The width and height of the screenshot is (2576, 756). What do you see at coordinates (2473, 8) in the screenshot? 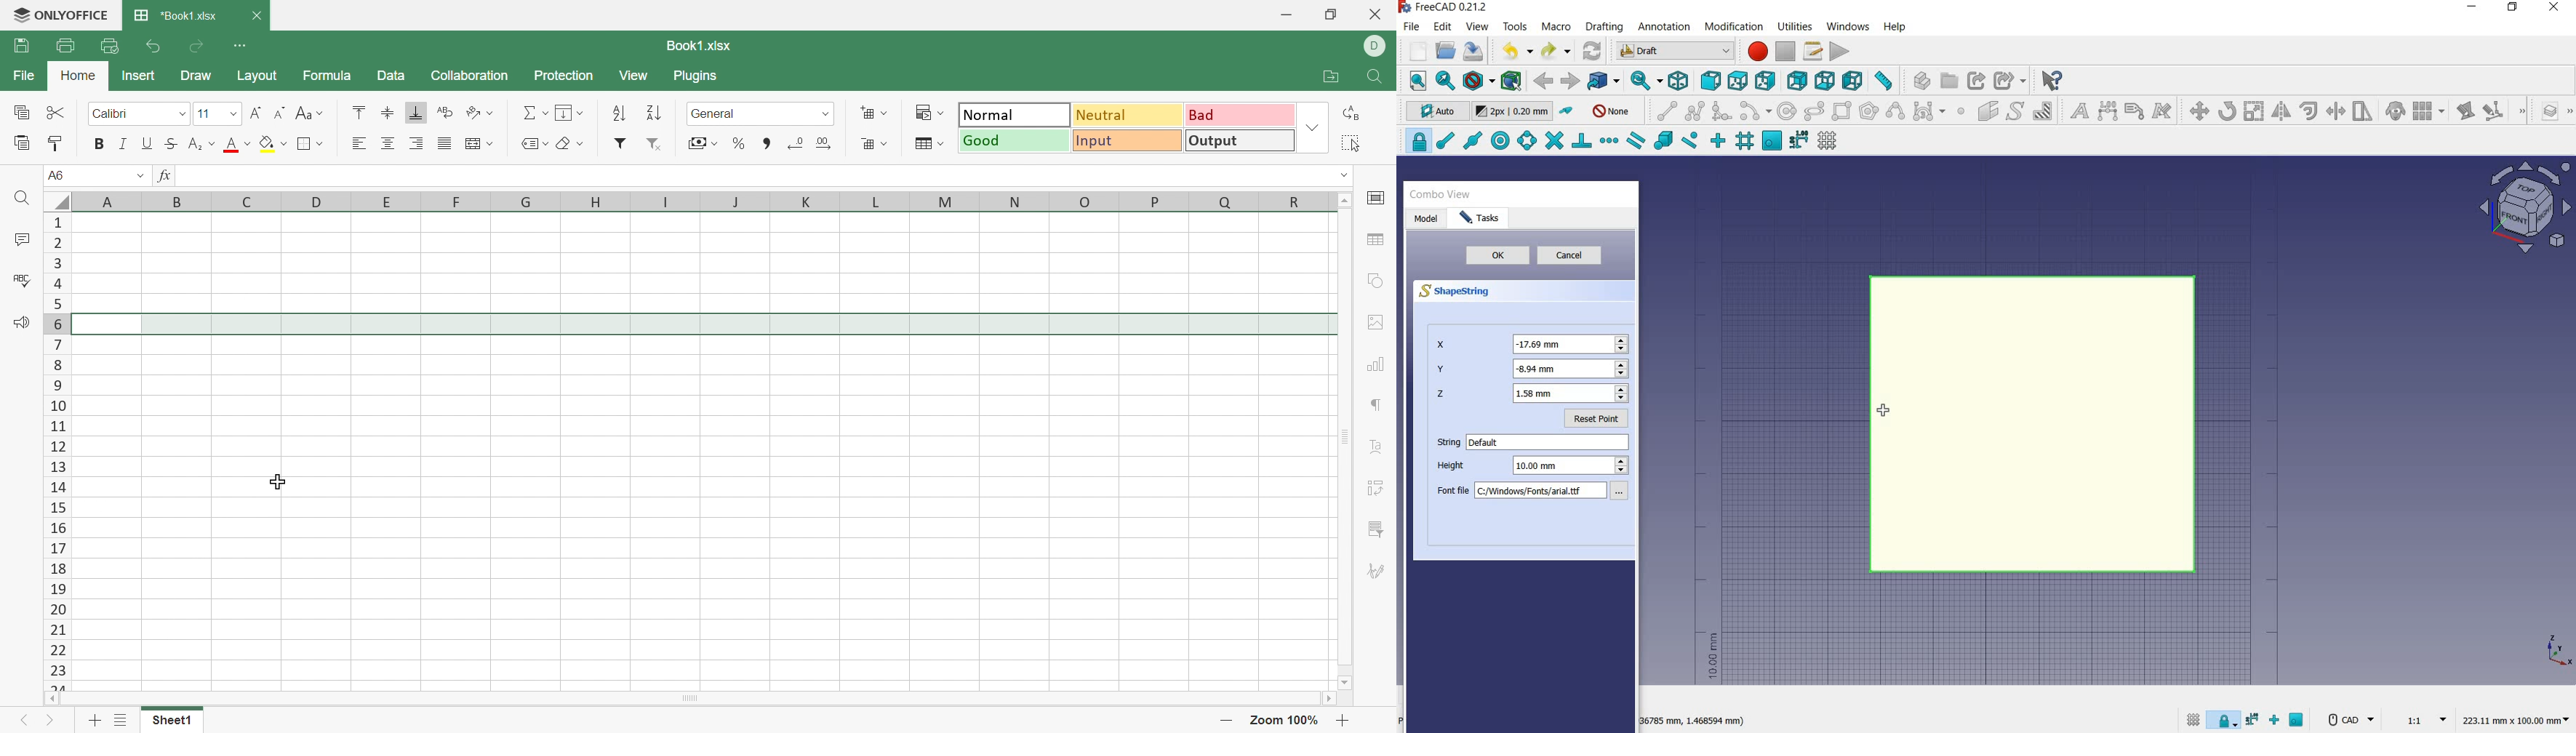
I see `minimize` at bounding box center [2473, 8].